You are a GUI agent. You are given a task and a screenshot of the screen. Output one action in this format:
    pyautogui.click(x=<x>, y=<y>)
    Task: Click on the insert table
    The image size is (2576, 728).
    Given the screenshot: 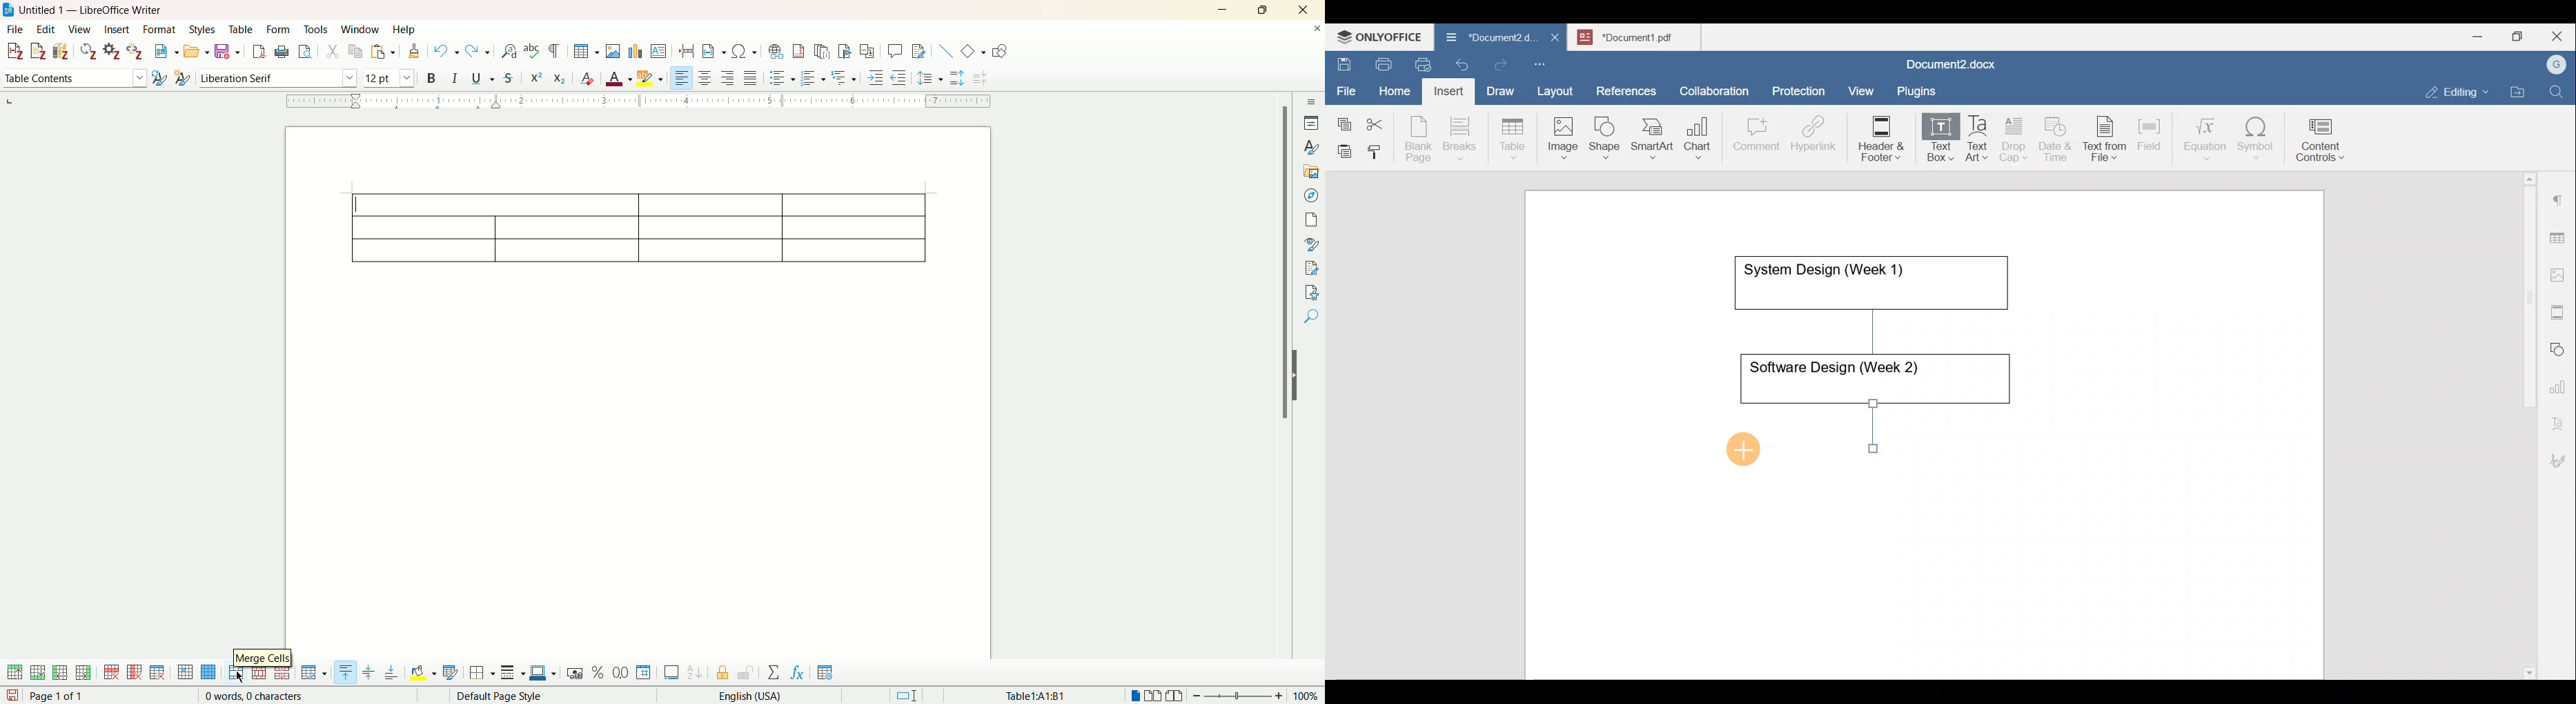 What is the action you would take?
    pyautogui.click(x=586, y=52)
    